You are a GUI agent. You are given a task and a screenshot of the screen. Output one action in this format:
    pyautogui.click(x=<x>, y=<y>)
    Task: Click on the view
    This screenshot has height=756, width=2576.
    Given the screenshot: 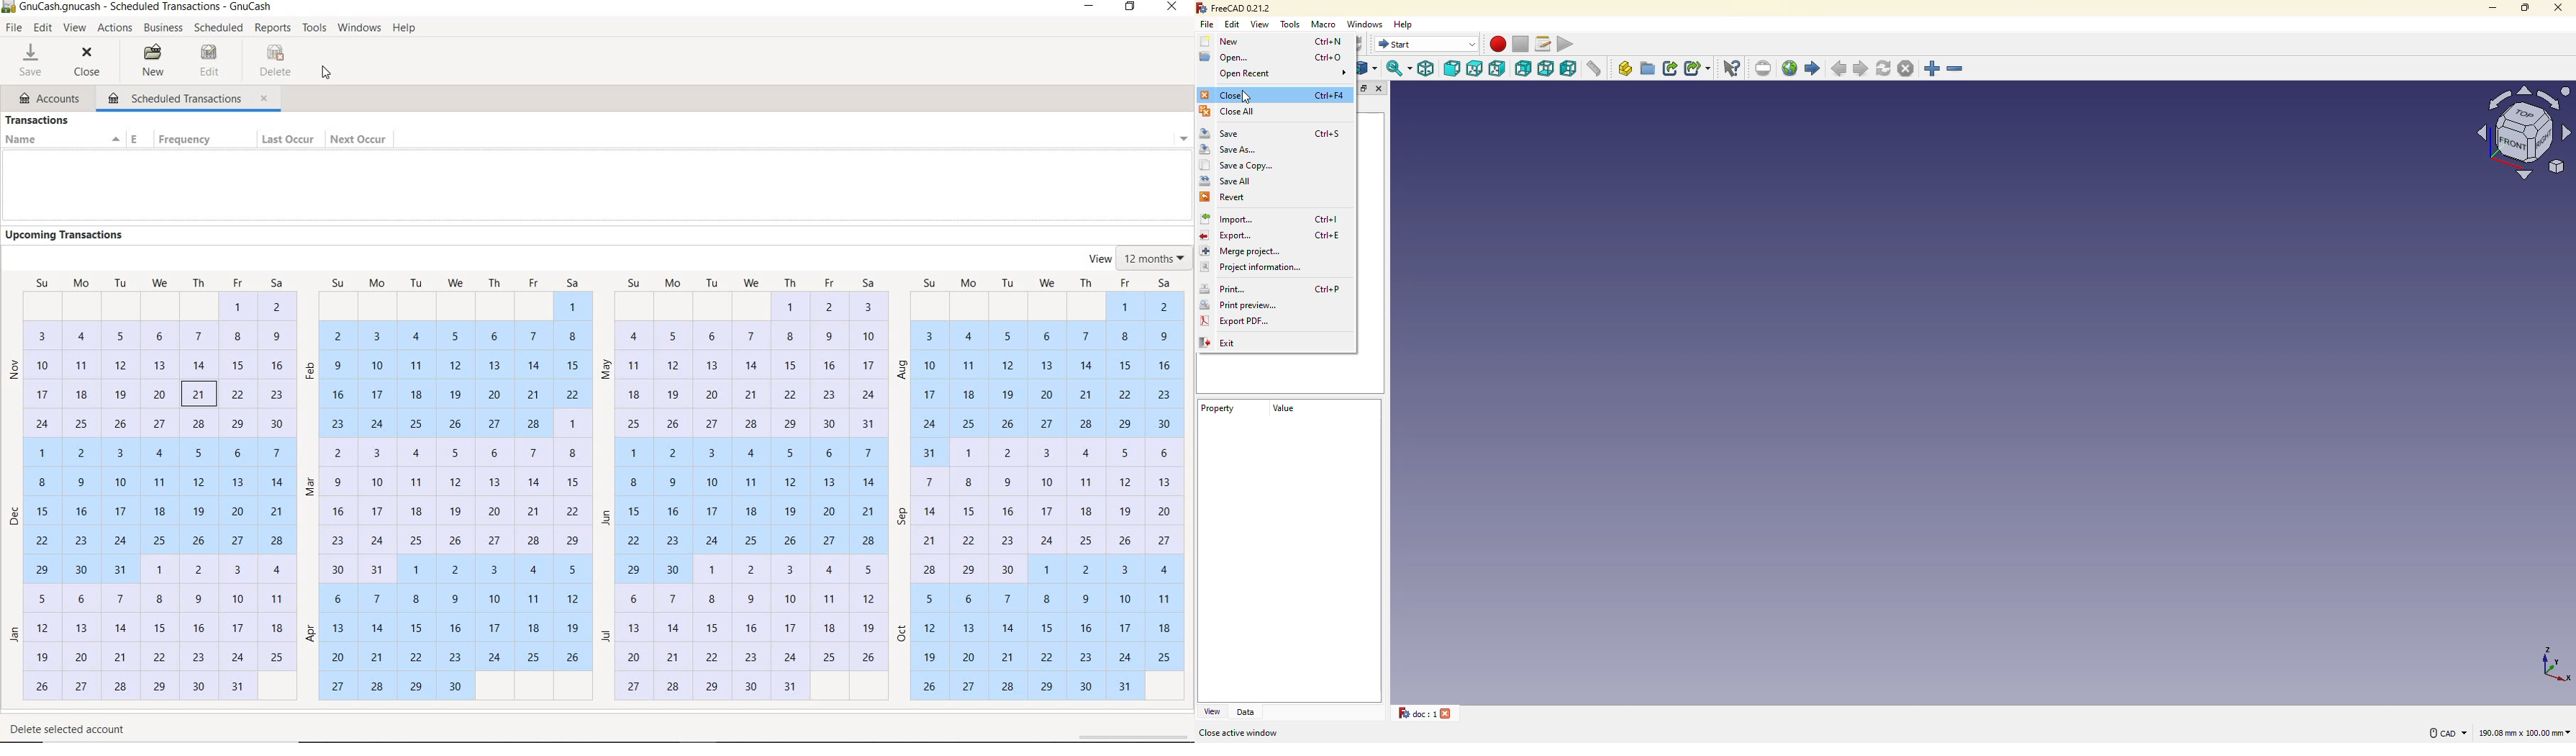 What is the action you would take?
    pyautogui.click(x=1211, y=711)
    